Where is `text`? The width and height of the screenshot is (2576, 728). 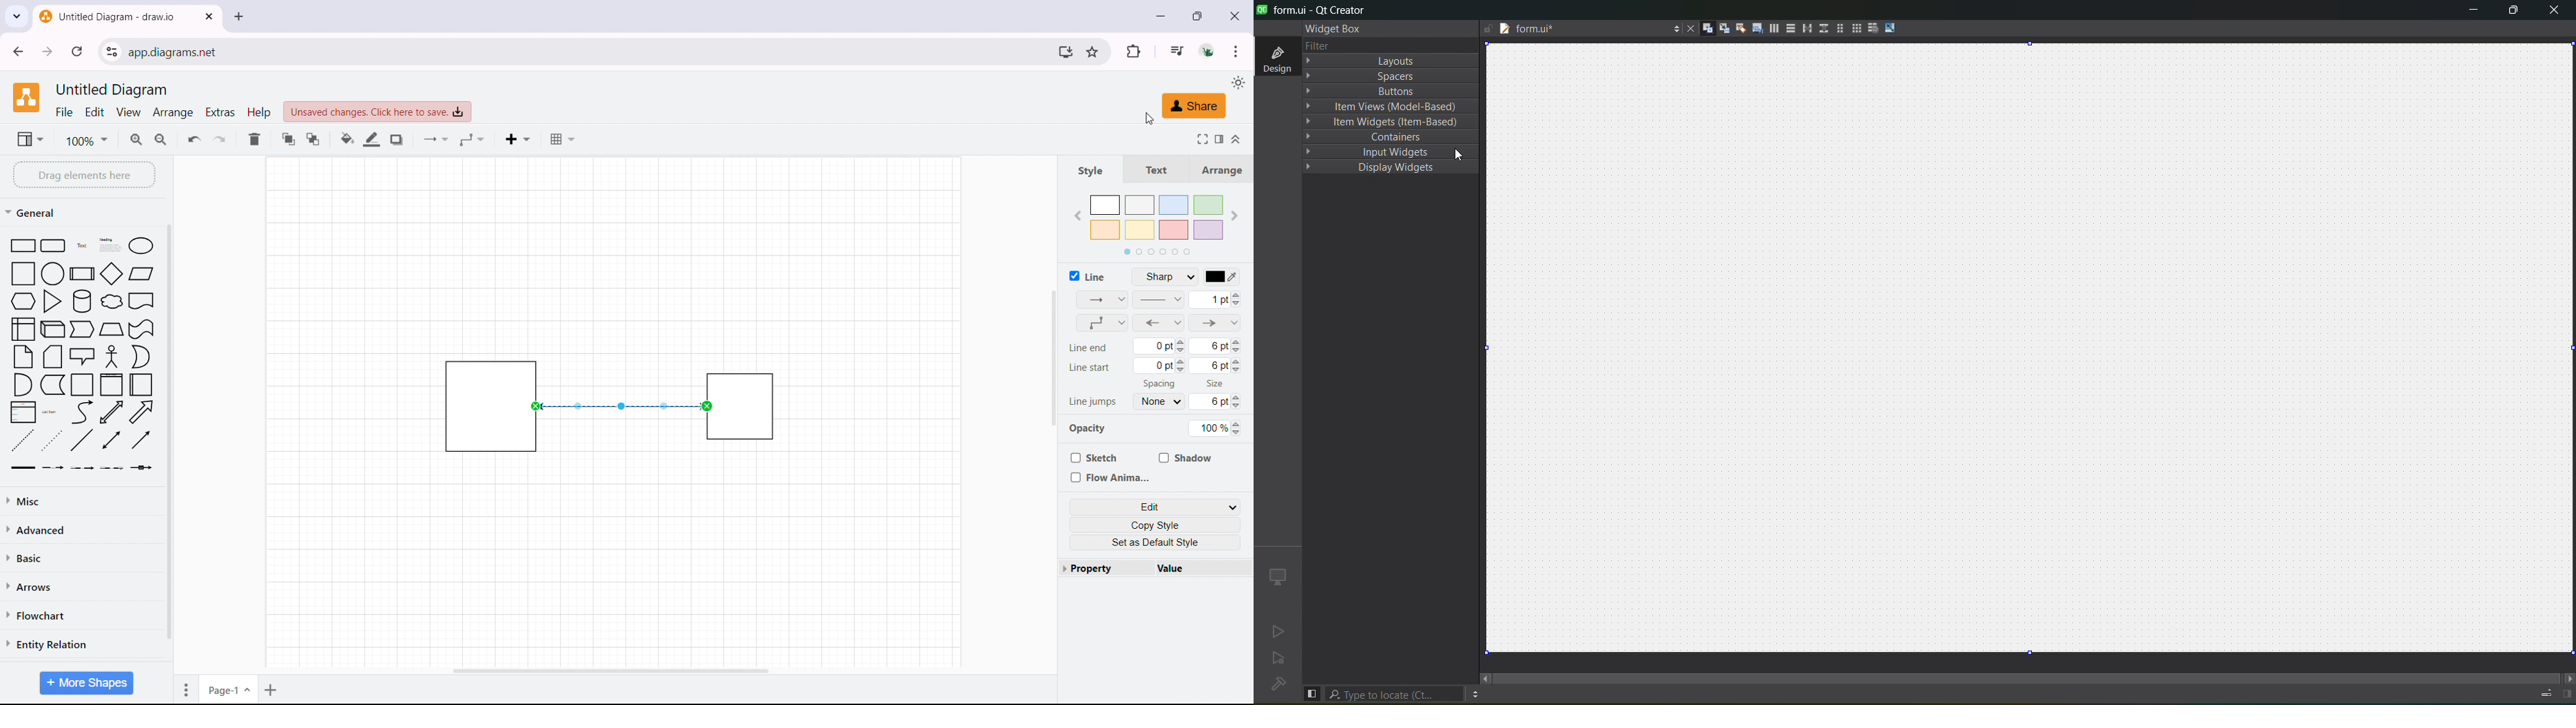 text is located at coordinates (1153, 169).